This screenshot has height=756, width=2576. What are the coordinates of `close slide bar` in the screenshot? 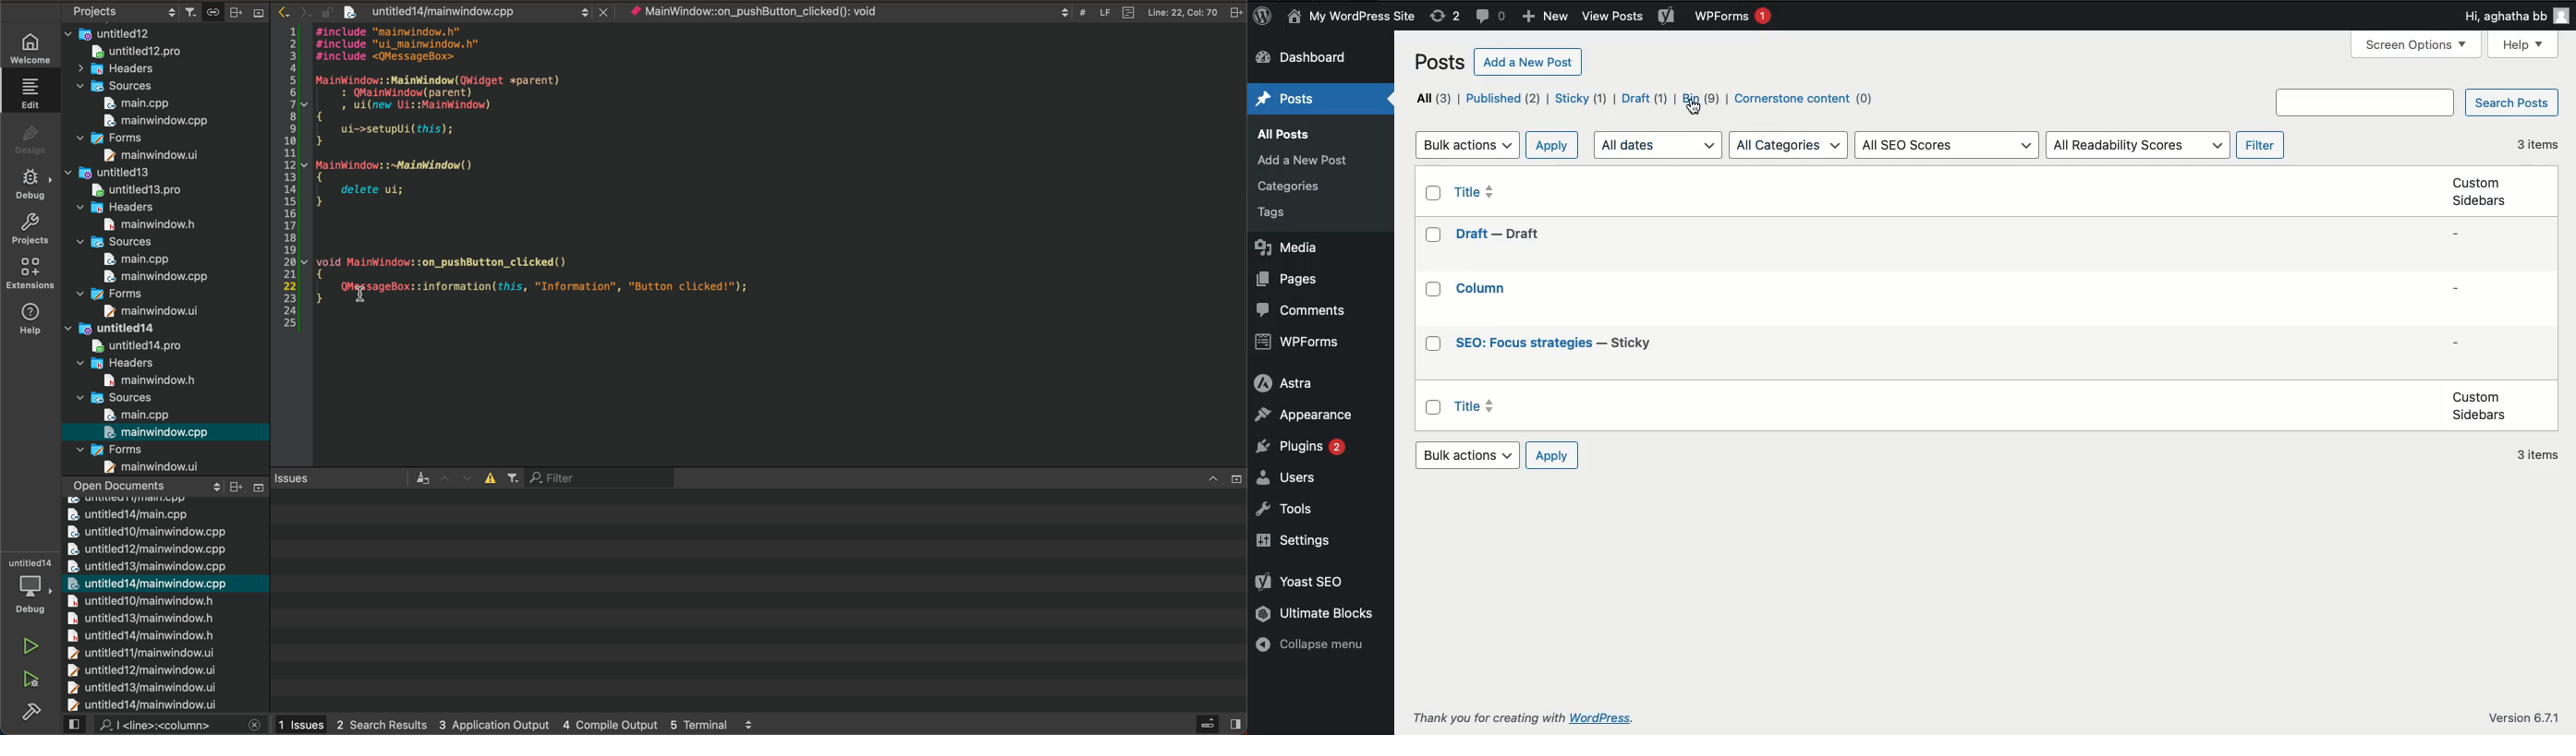 It's located at (1221, 478).